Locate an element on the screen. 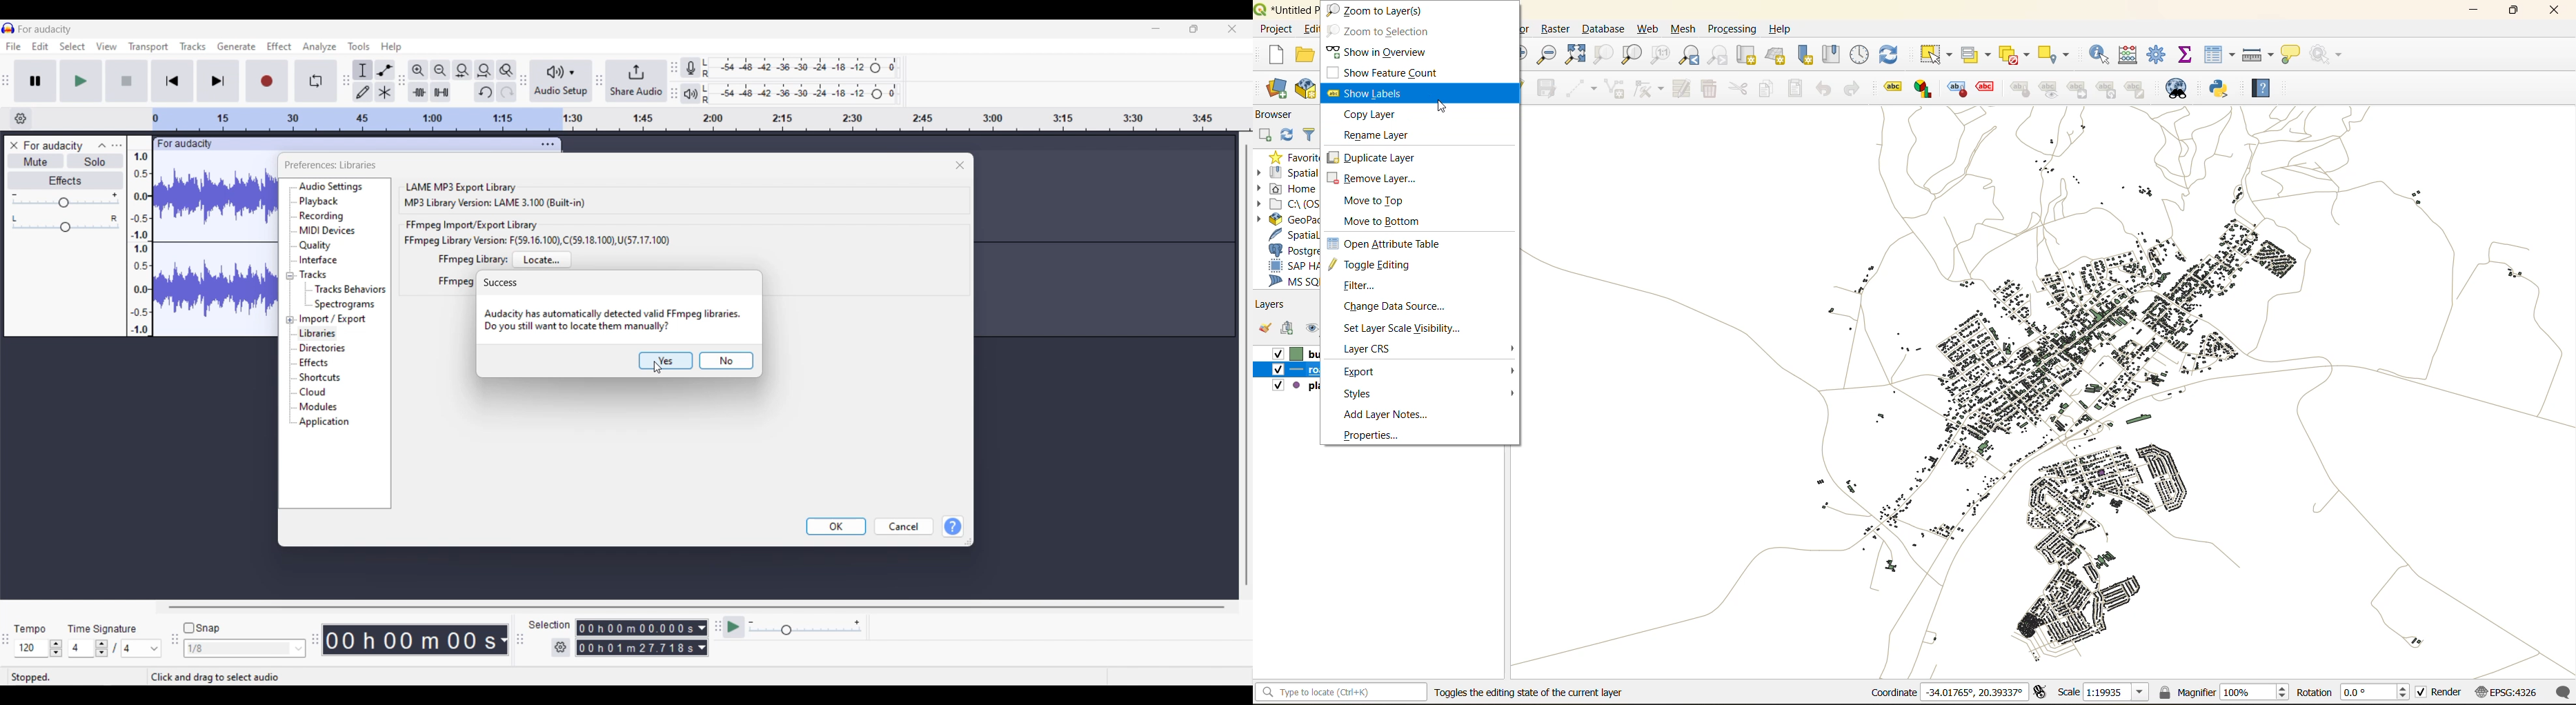  change data source is located at coordinates (1394, 308).